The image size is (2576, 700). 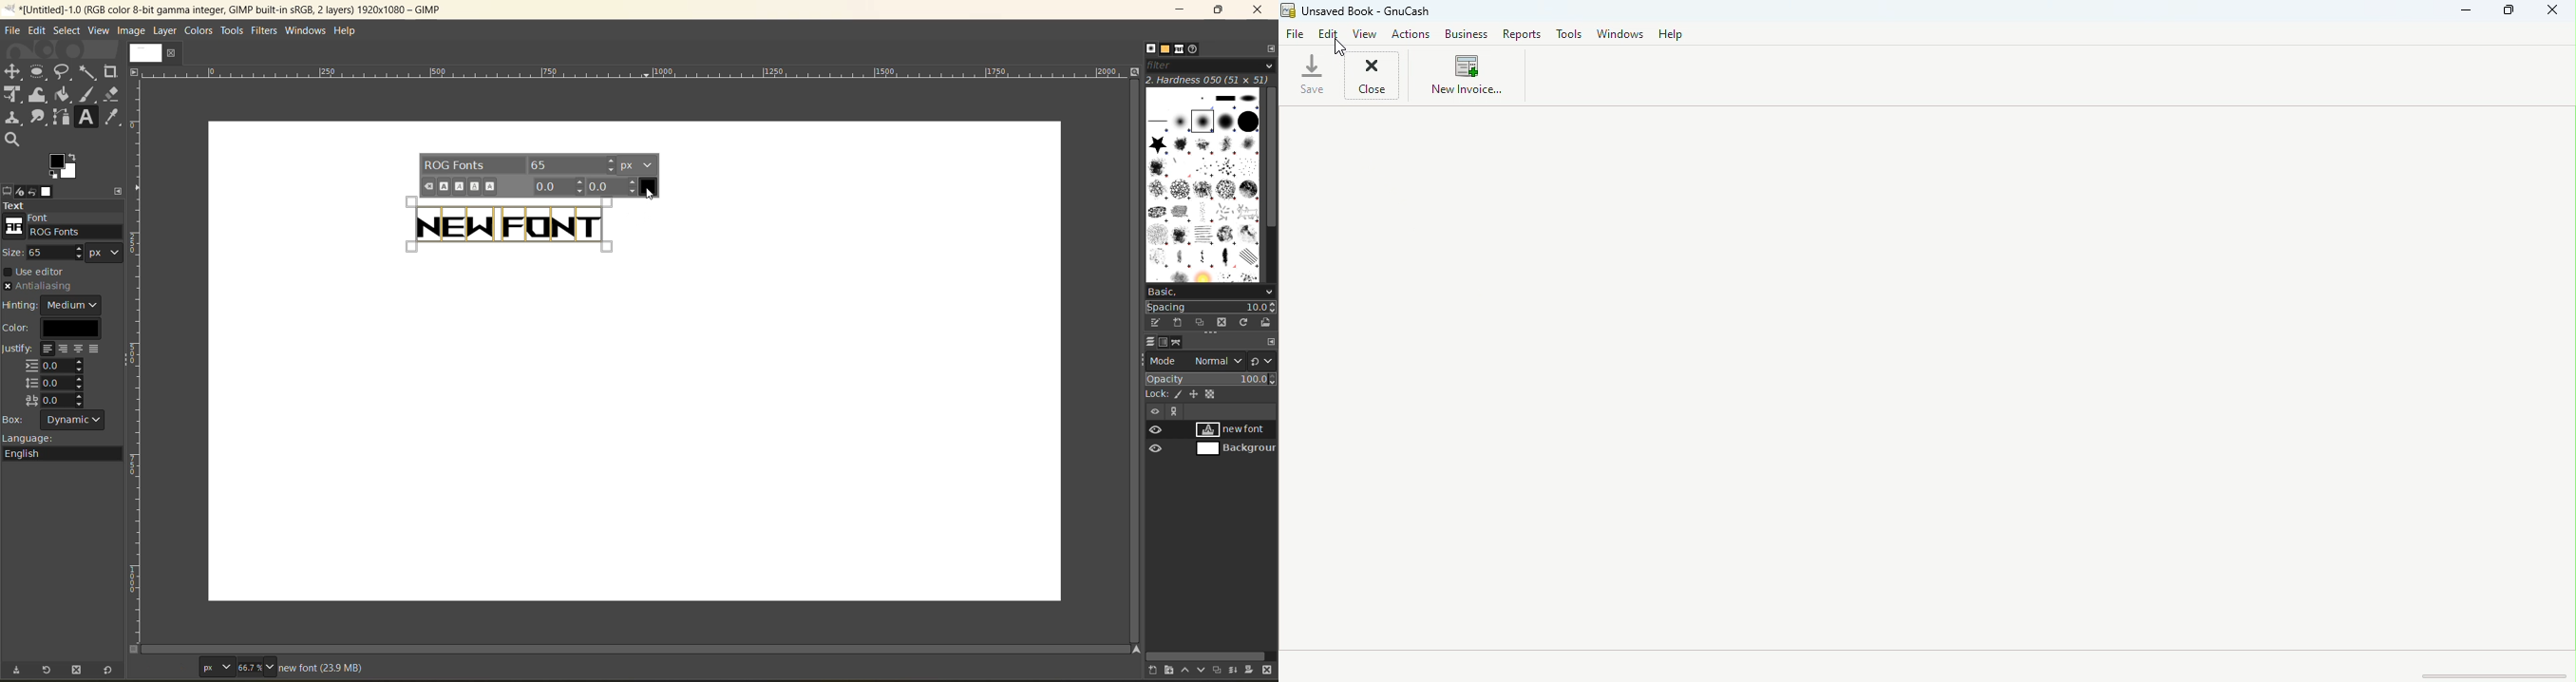 What do you see at coordinates (538, 175) in the screenshot?
I see `font settings` at bounding box center [538, 175].